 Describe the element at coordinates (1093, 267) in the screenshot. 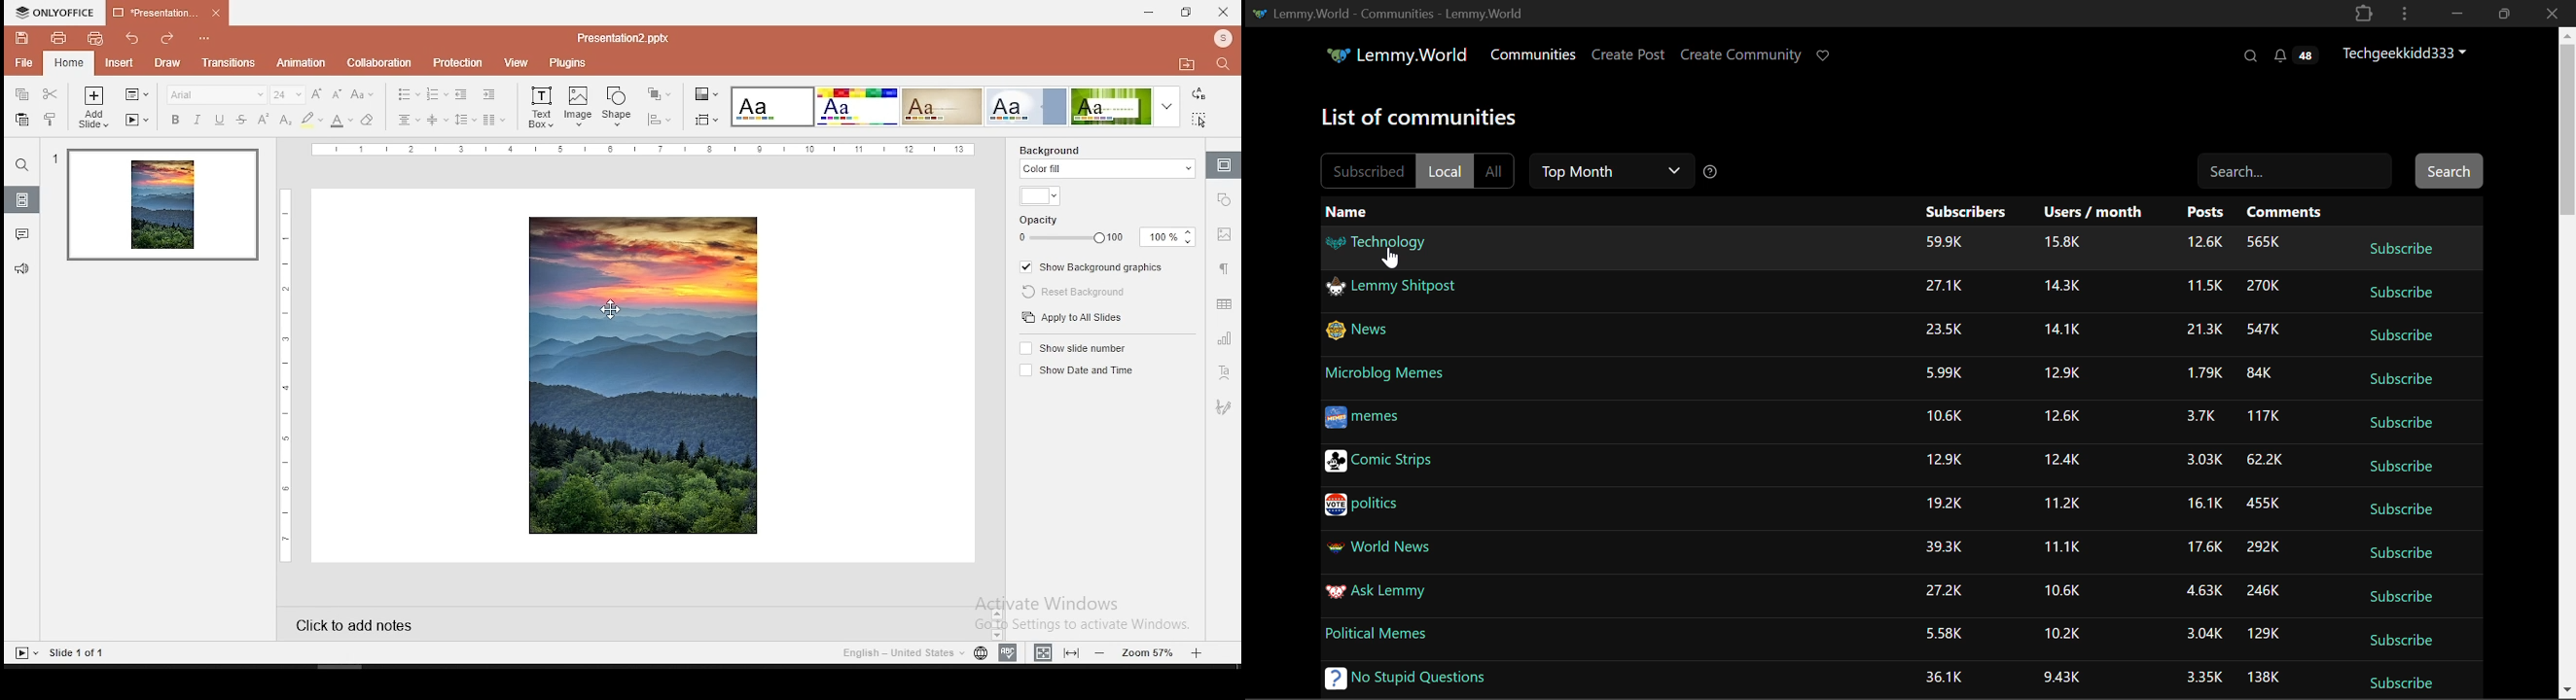

I see `show background graphics` at that location.